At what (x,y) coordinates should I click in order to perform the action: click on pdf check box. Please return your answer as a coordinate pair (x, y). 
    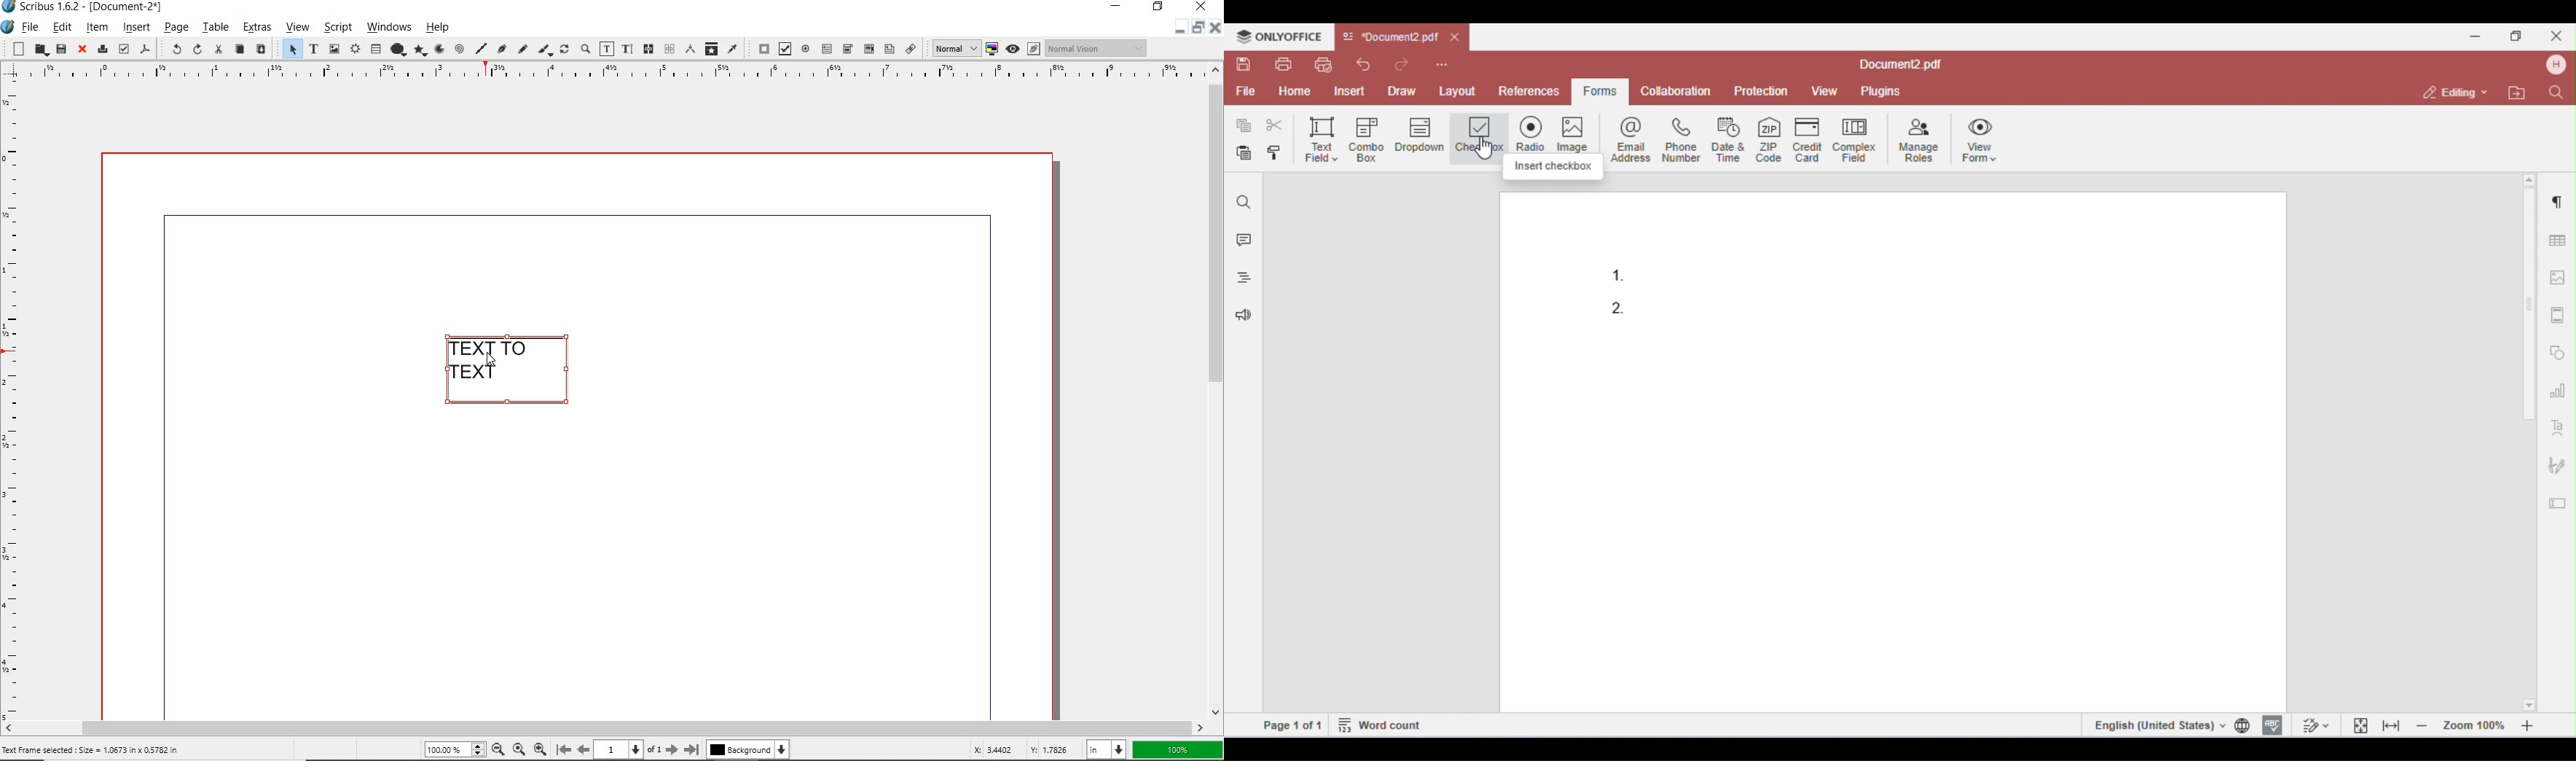
    Looking at the image, I should click on (785, 48).